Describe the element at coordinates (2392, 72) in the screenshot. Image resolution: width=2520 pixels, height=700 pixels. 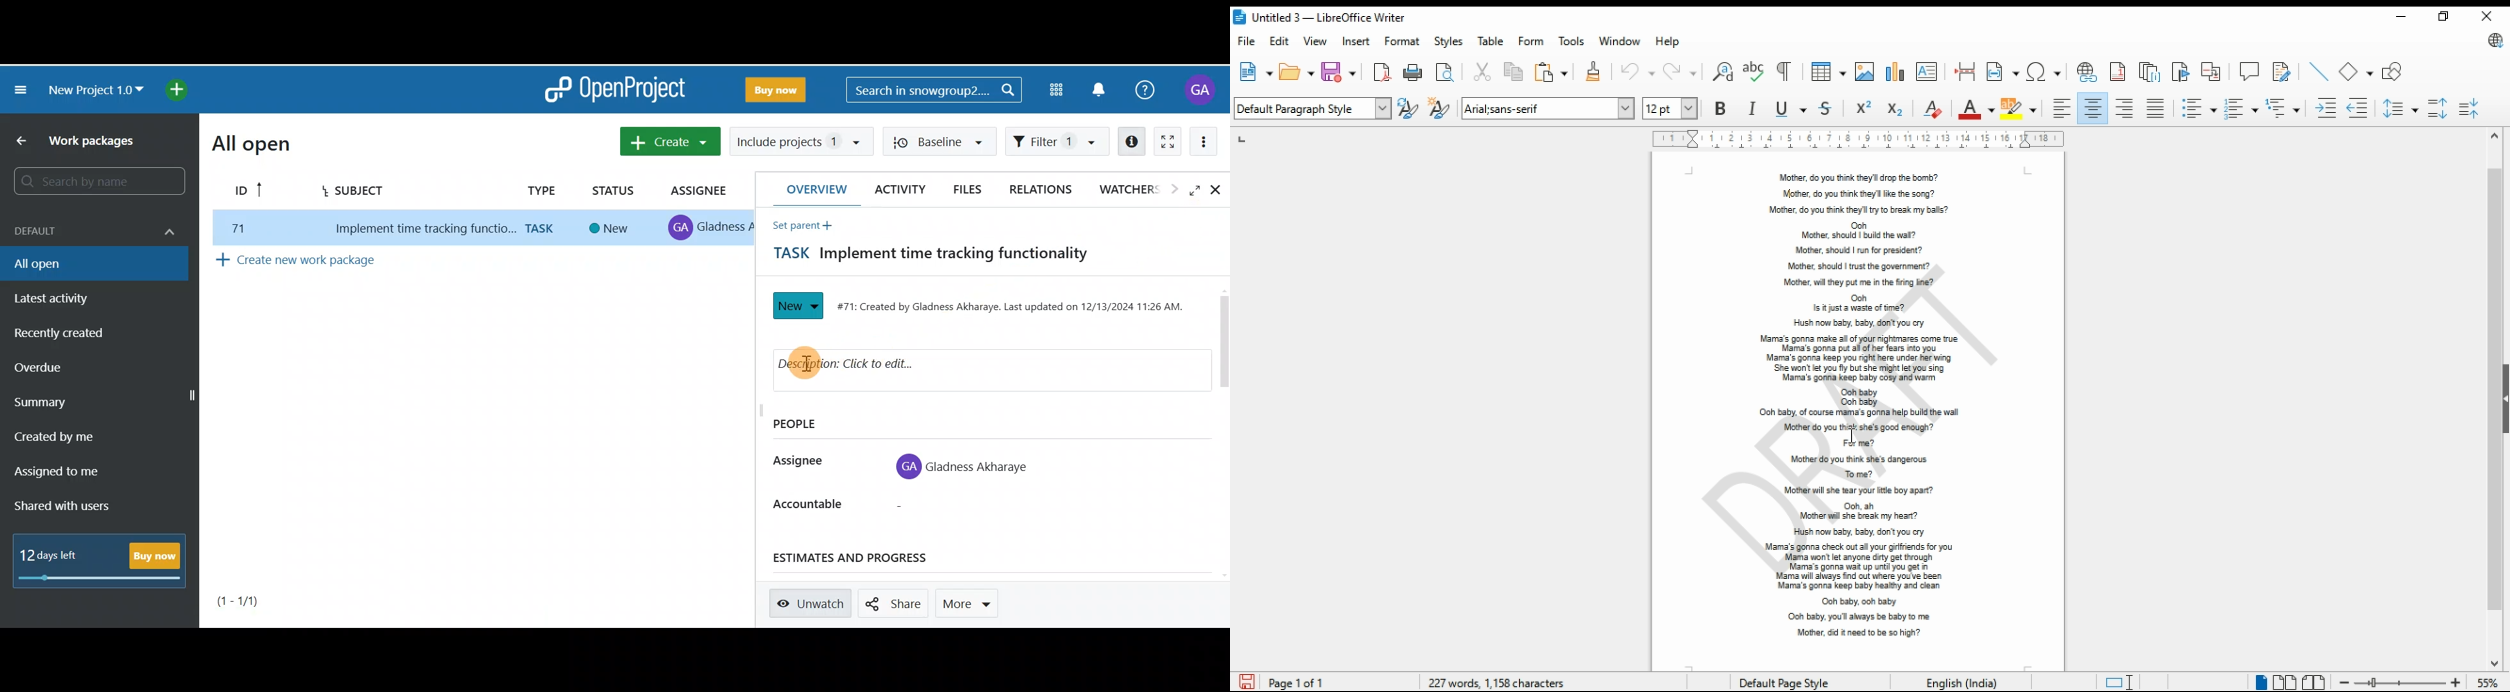
I see `show draw functions` at that location.